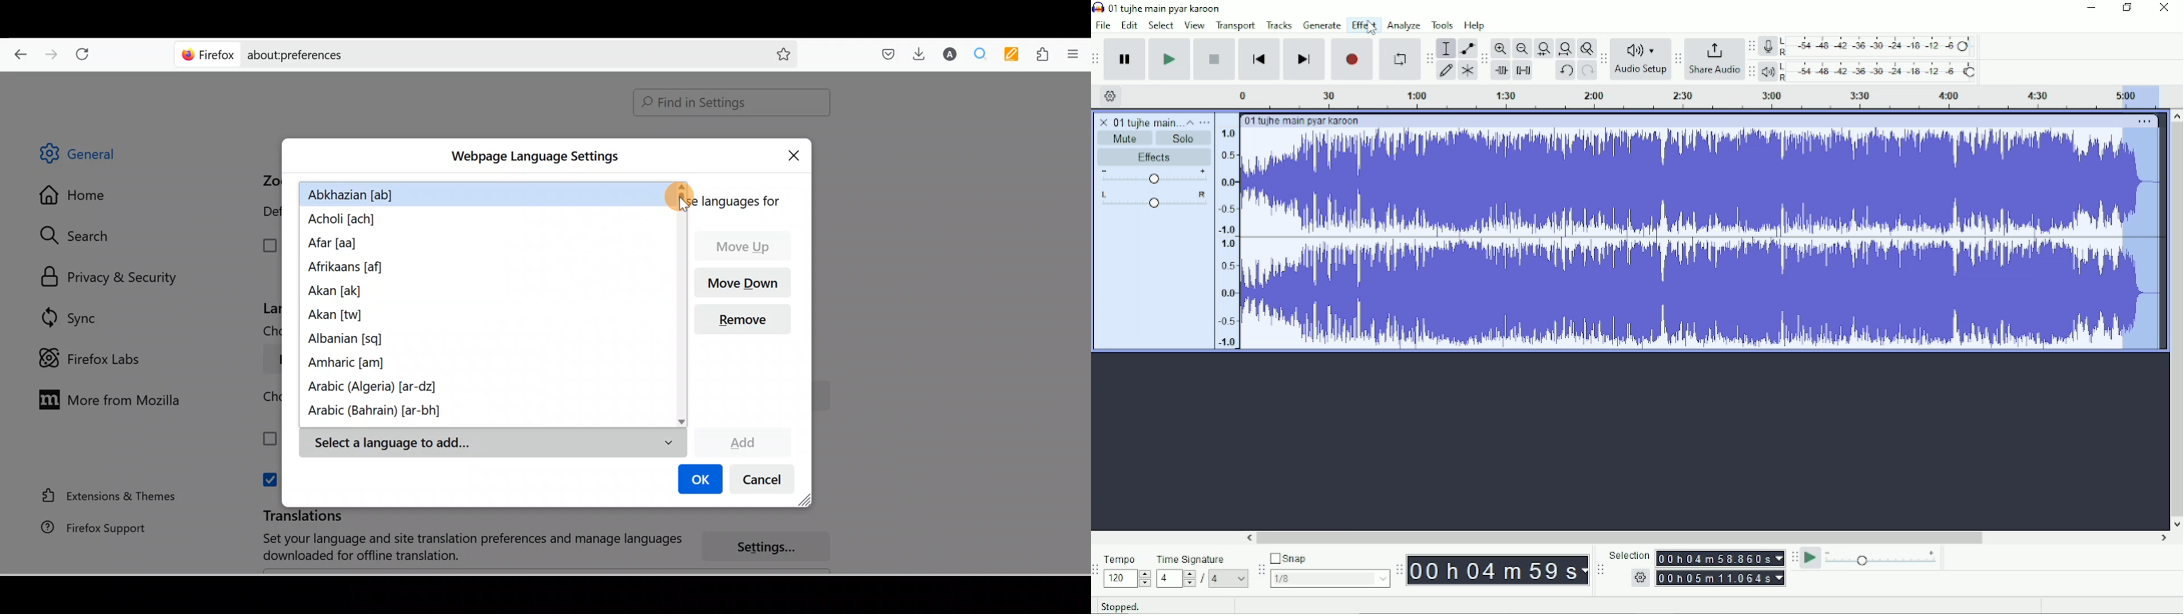 The height and width of the screenshot is (616, 2184). What do you see at coordinates (2165, 7) in the screenshot?
I see `Close` at bounding box center [2165, 7].